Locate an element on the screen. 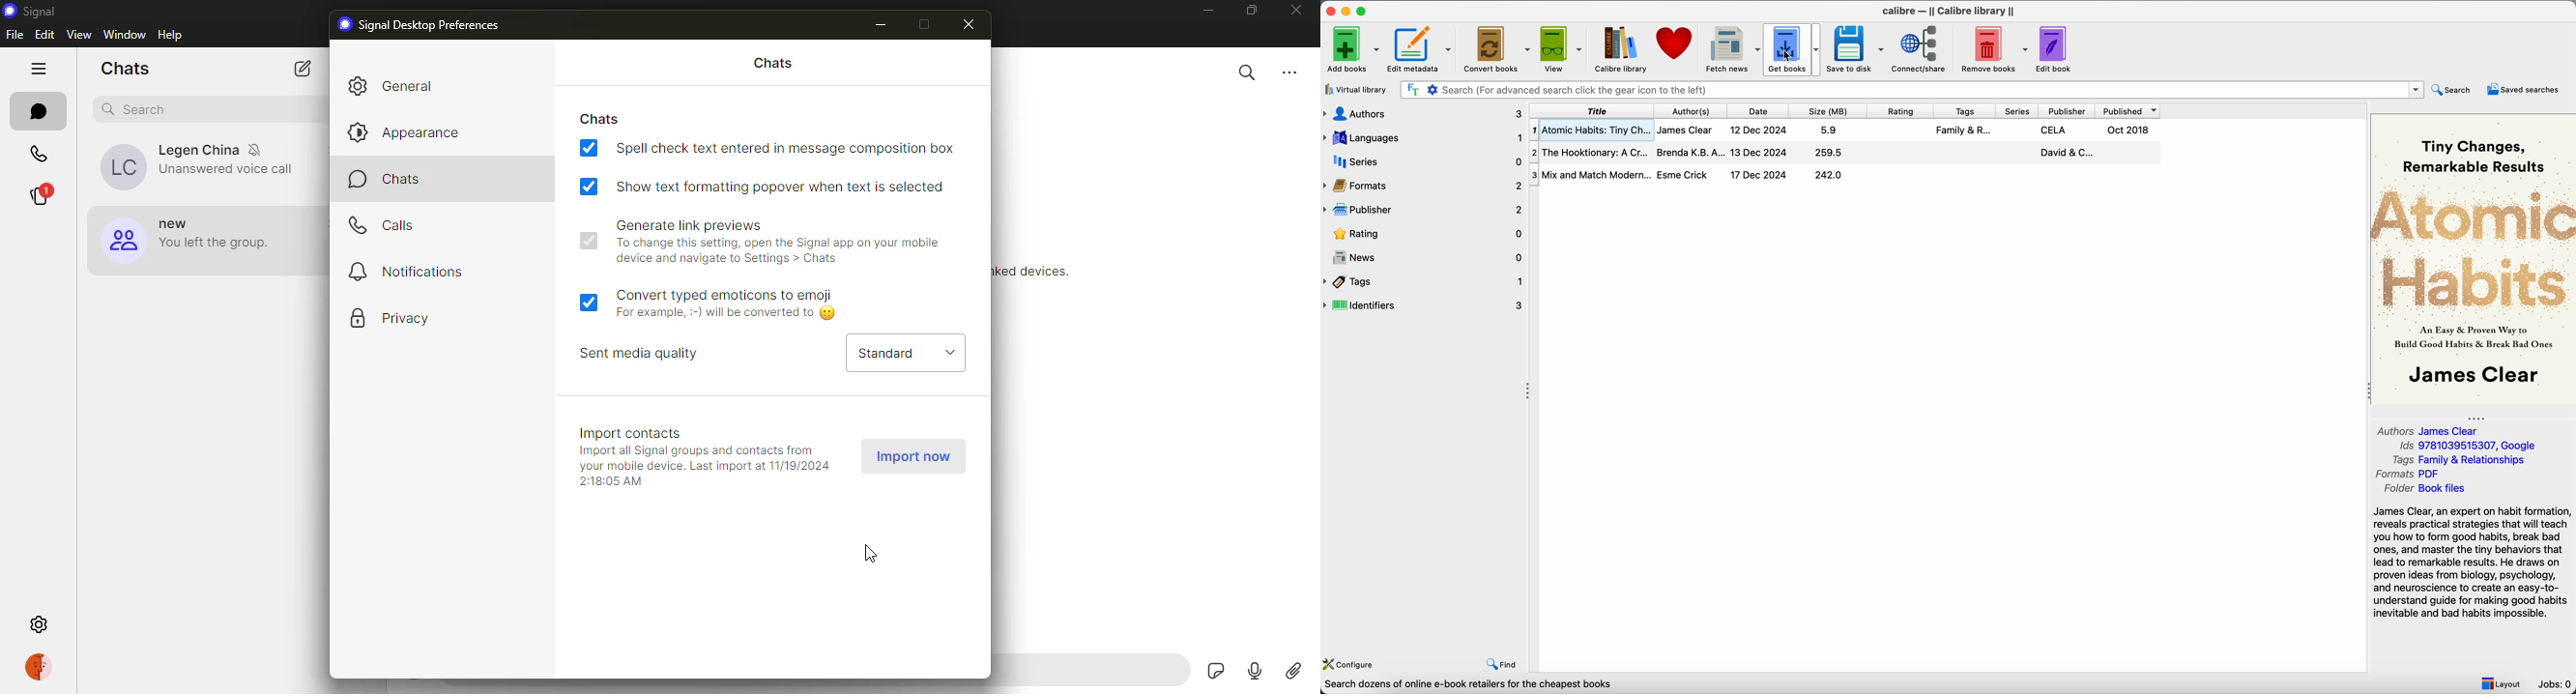  cursor is located at coordinates (1787, 57).